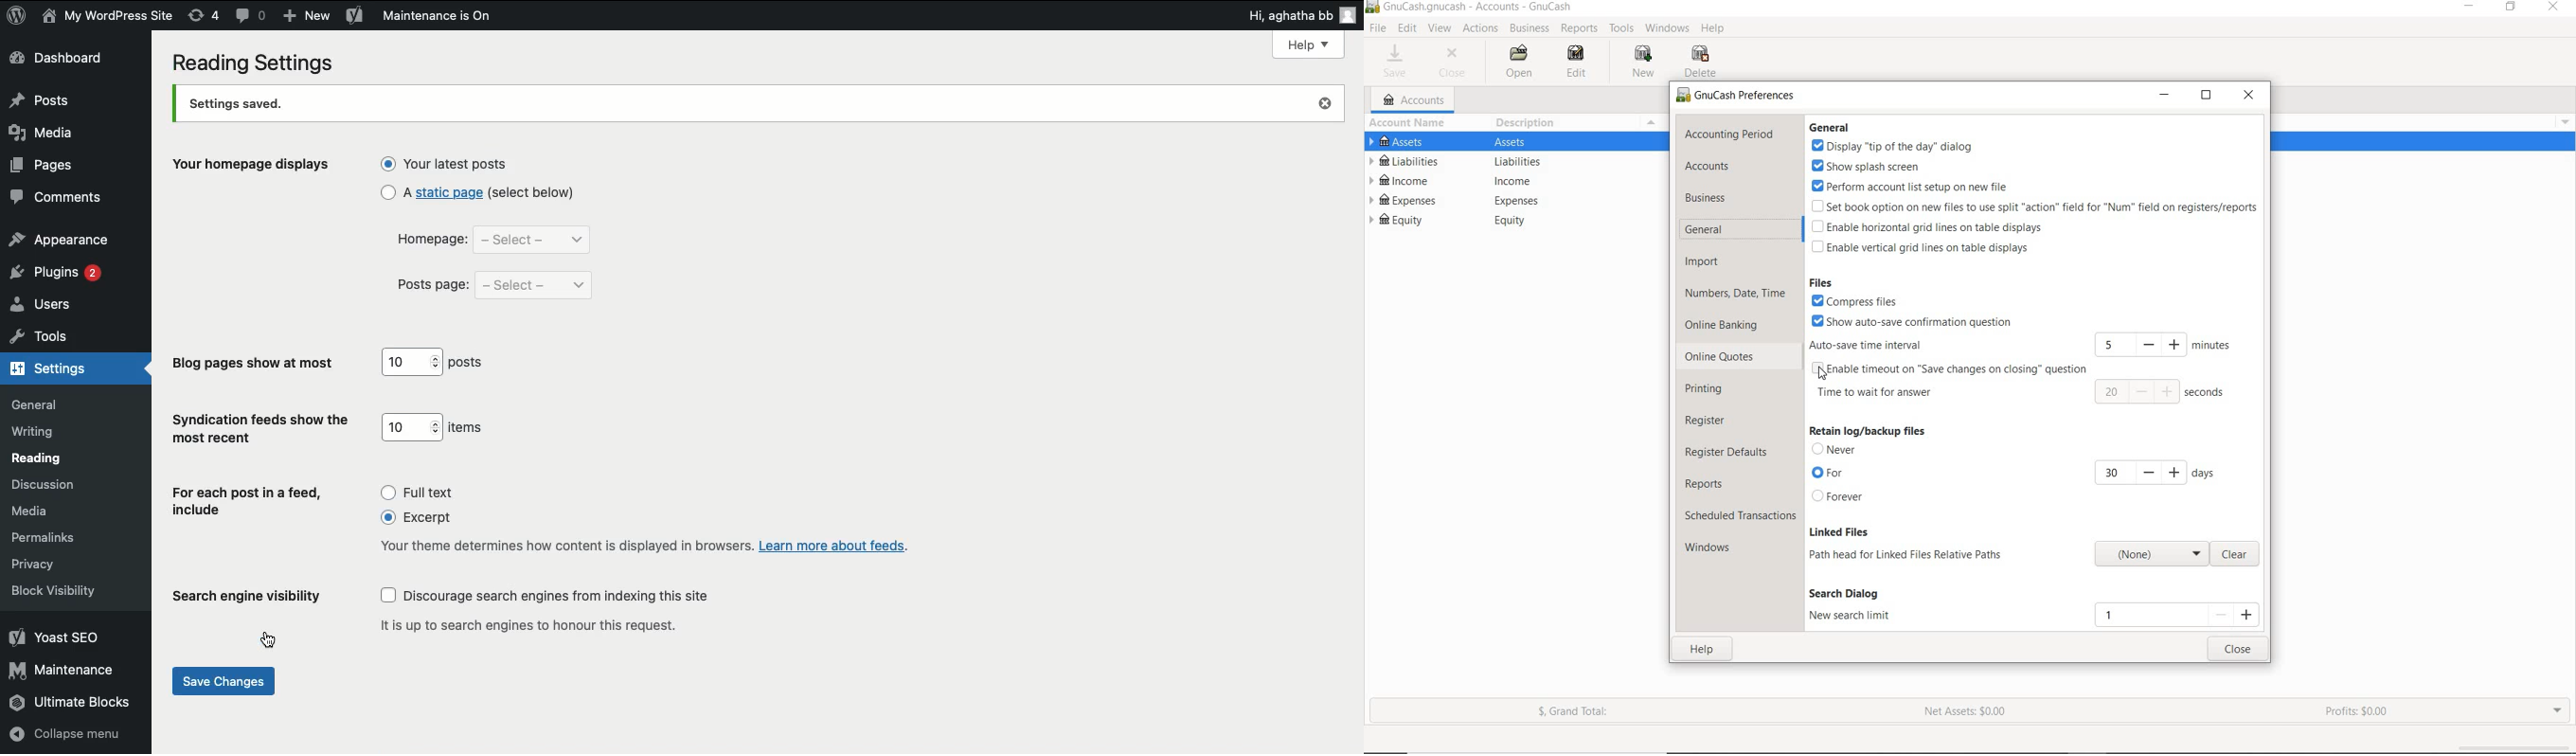 The image size is (2576, 756). What do you see at coordinates (1652, 123) in the screenshot?
I see `Menu` at bounding box center [1652, 123].